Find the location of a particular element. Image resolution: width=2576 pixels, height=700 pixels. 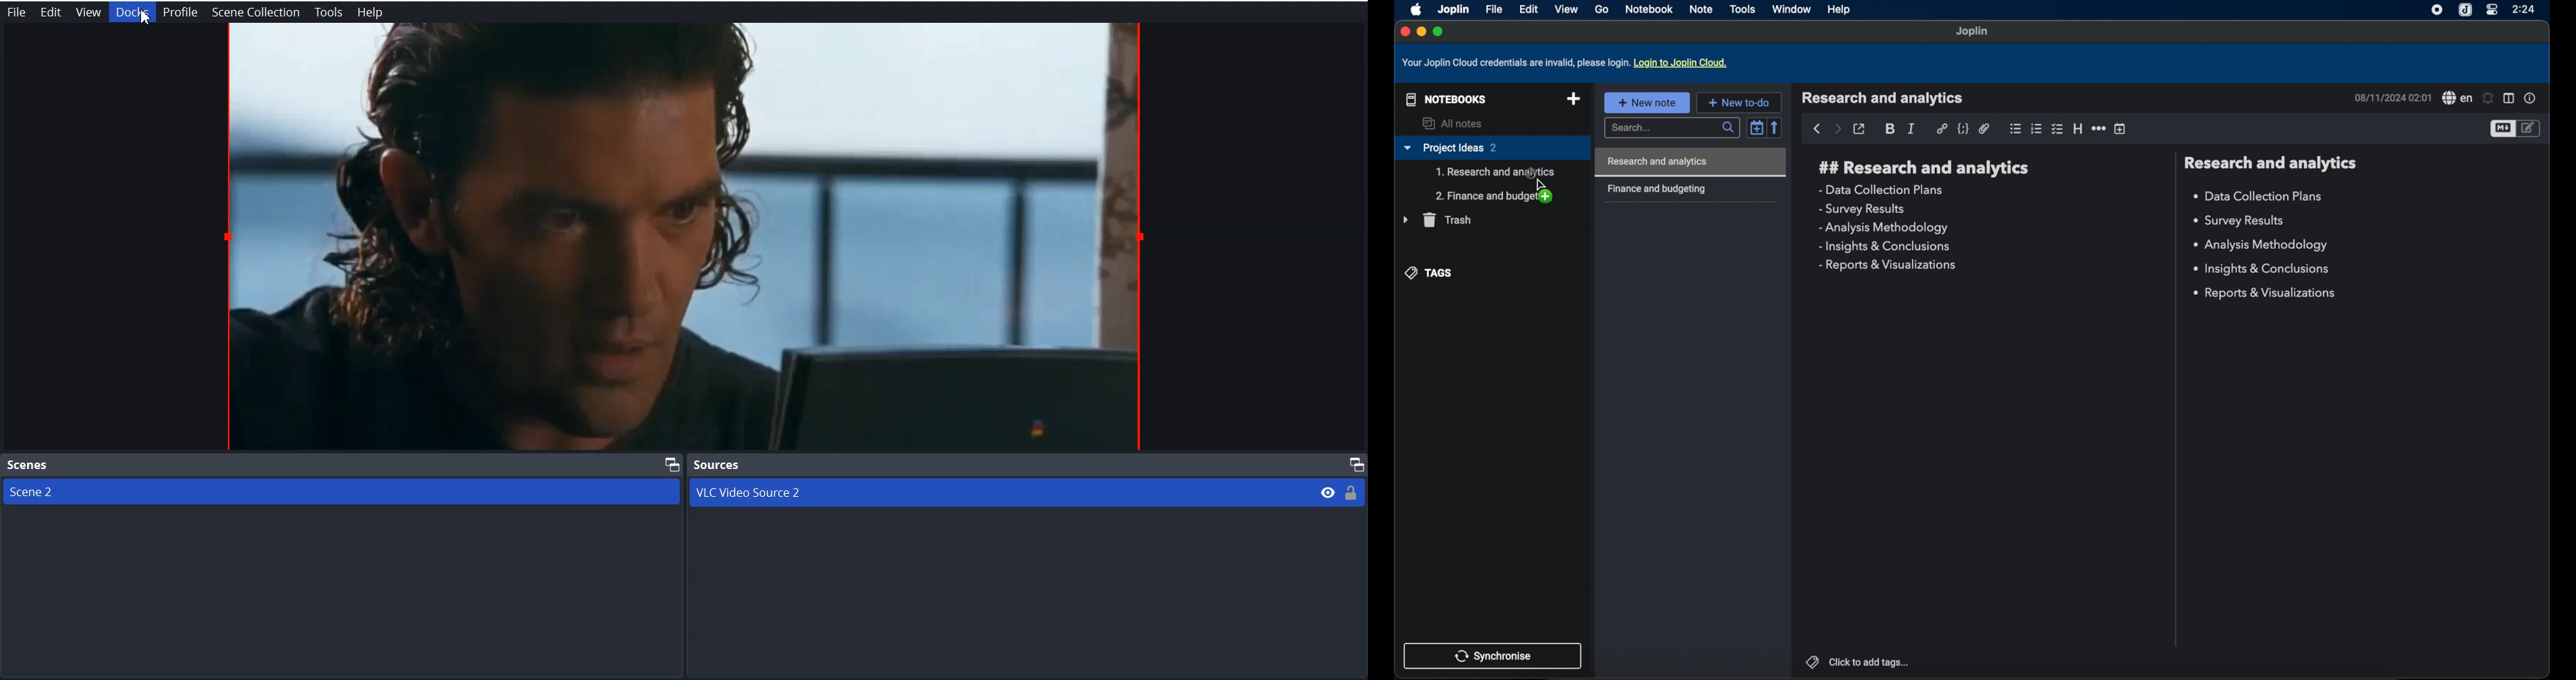

data collection plans is located at coordinates (2259, 196).